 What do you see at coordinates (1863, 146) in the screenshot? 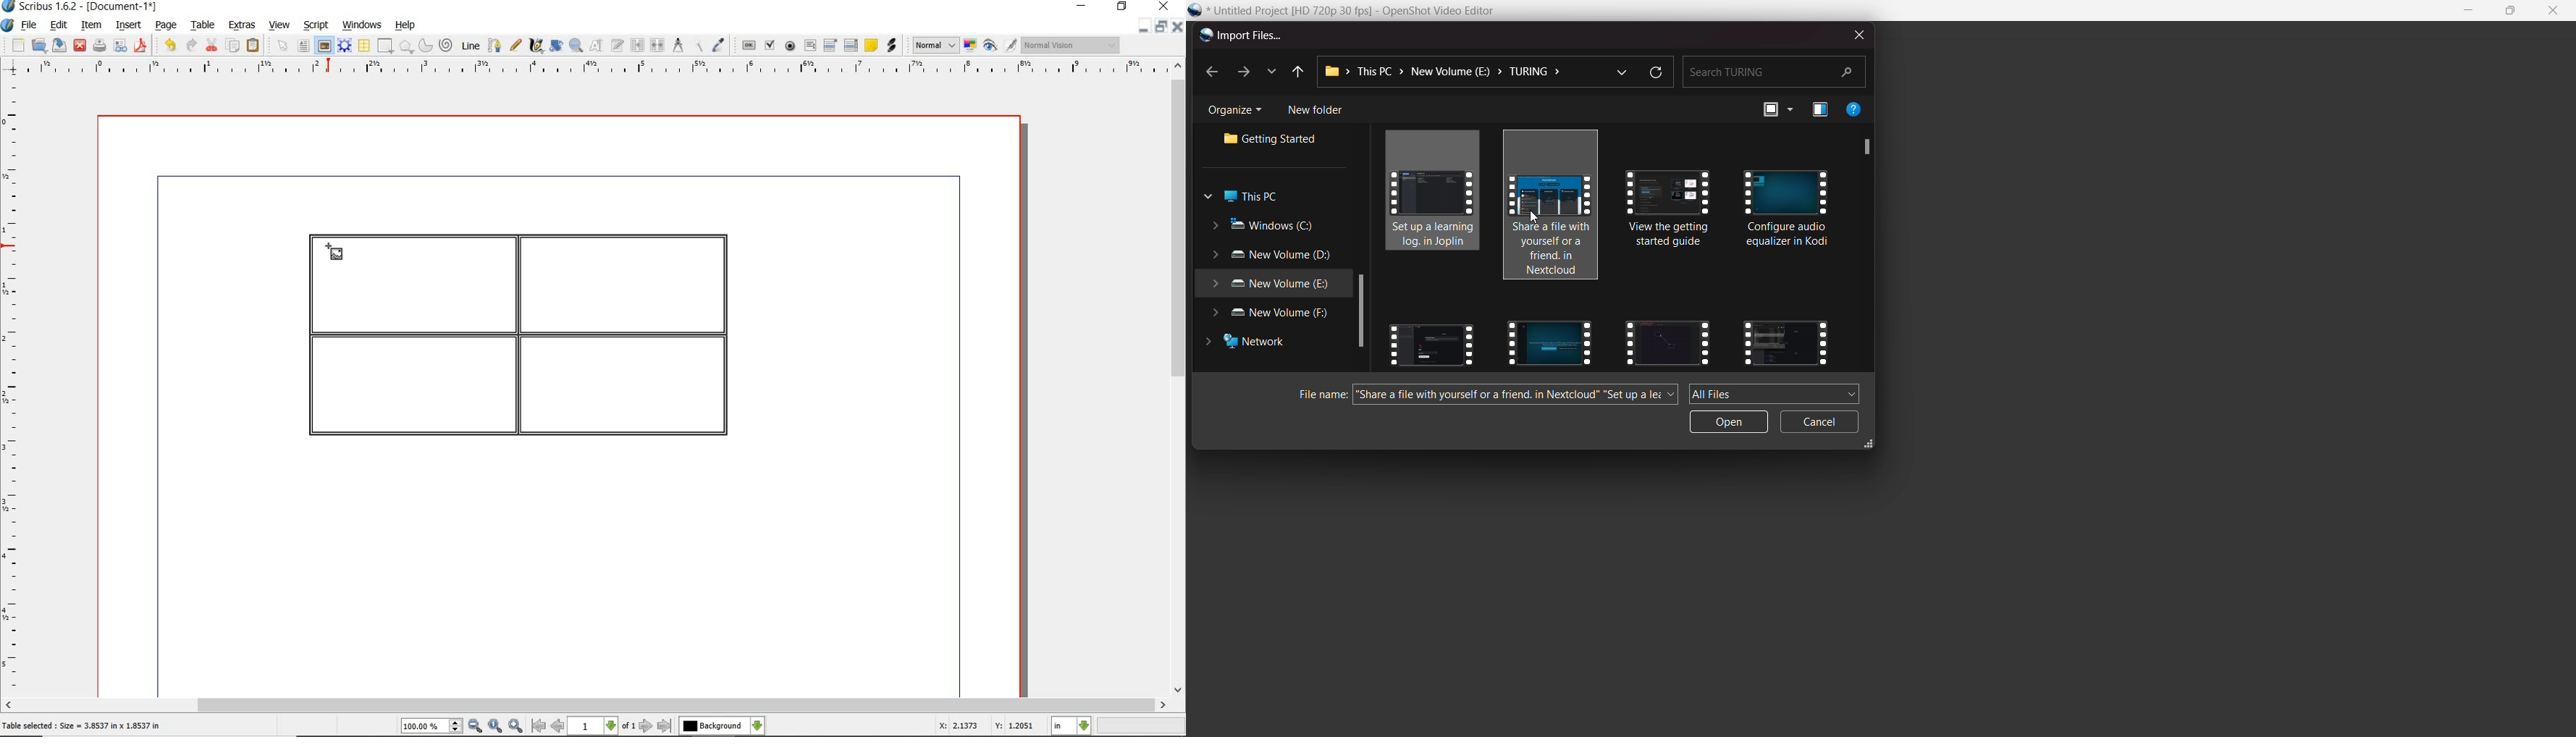
I see `scroll bar` at bounding box center [1863, 146].